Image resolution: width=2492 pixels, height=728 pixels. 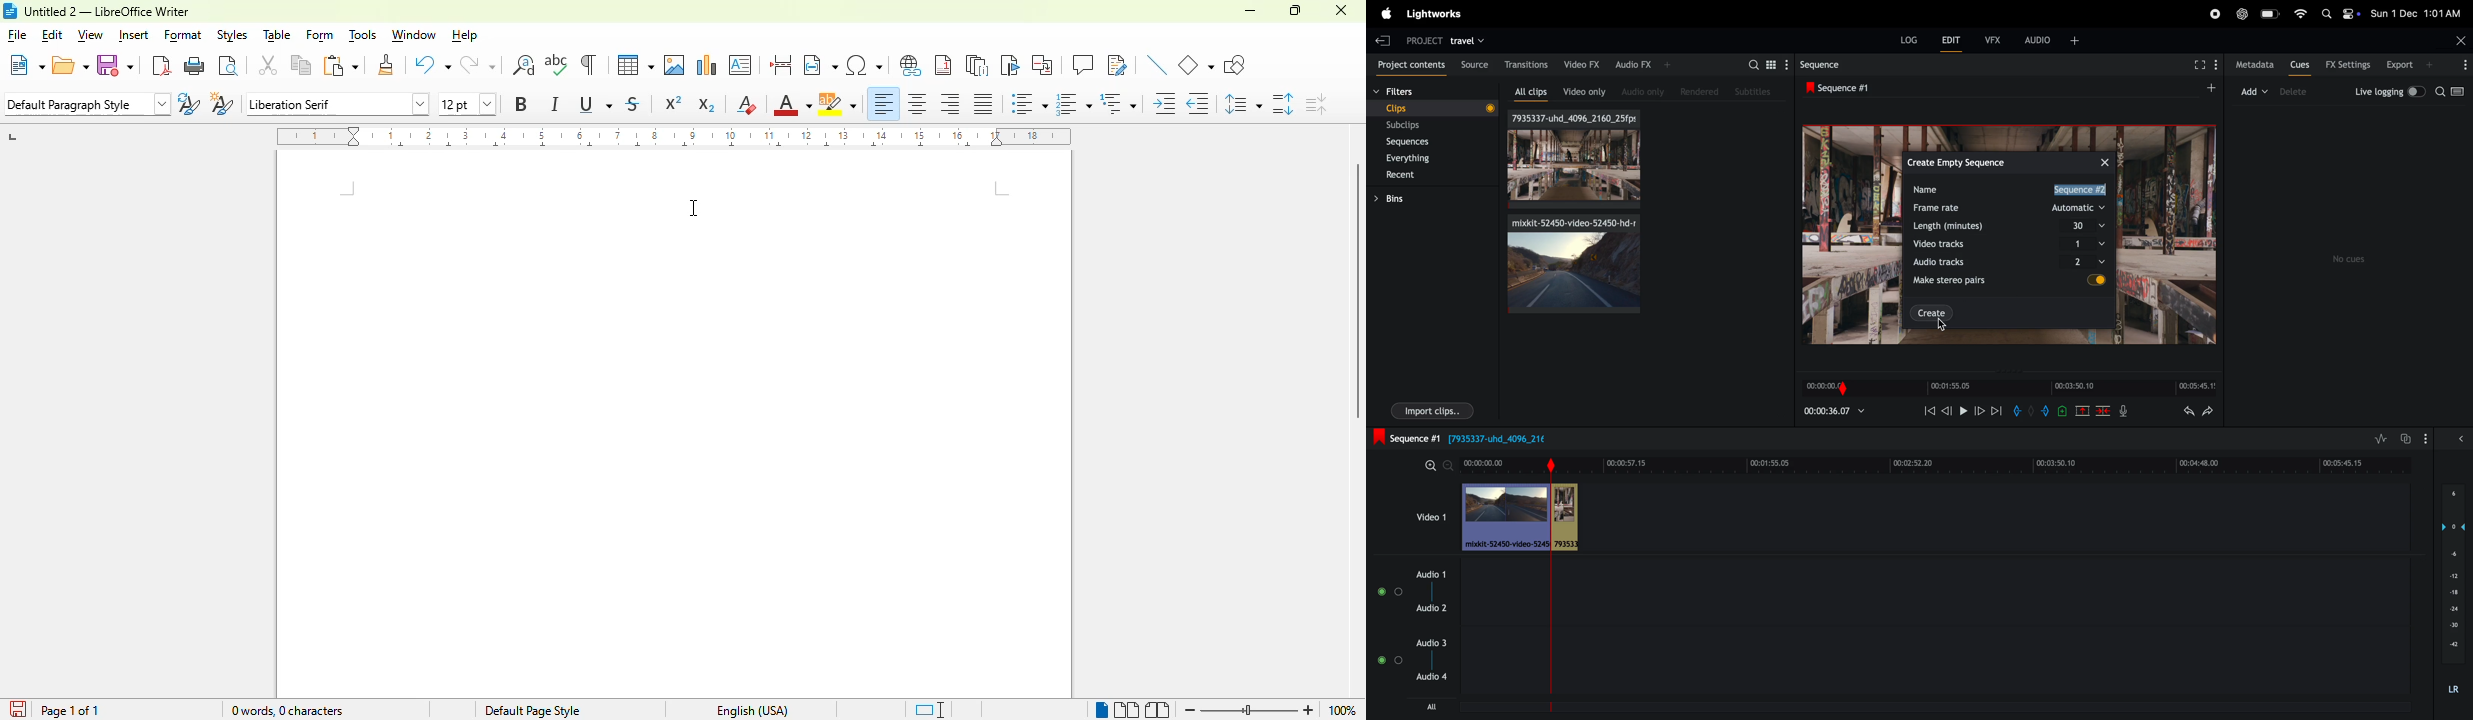 I want to click on subtitles, so click(x=1754, y=92).